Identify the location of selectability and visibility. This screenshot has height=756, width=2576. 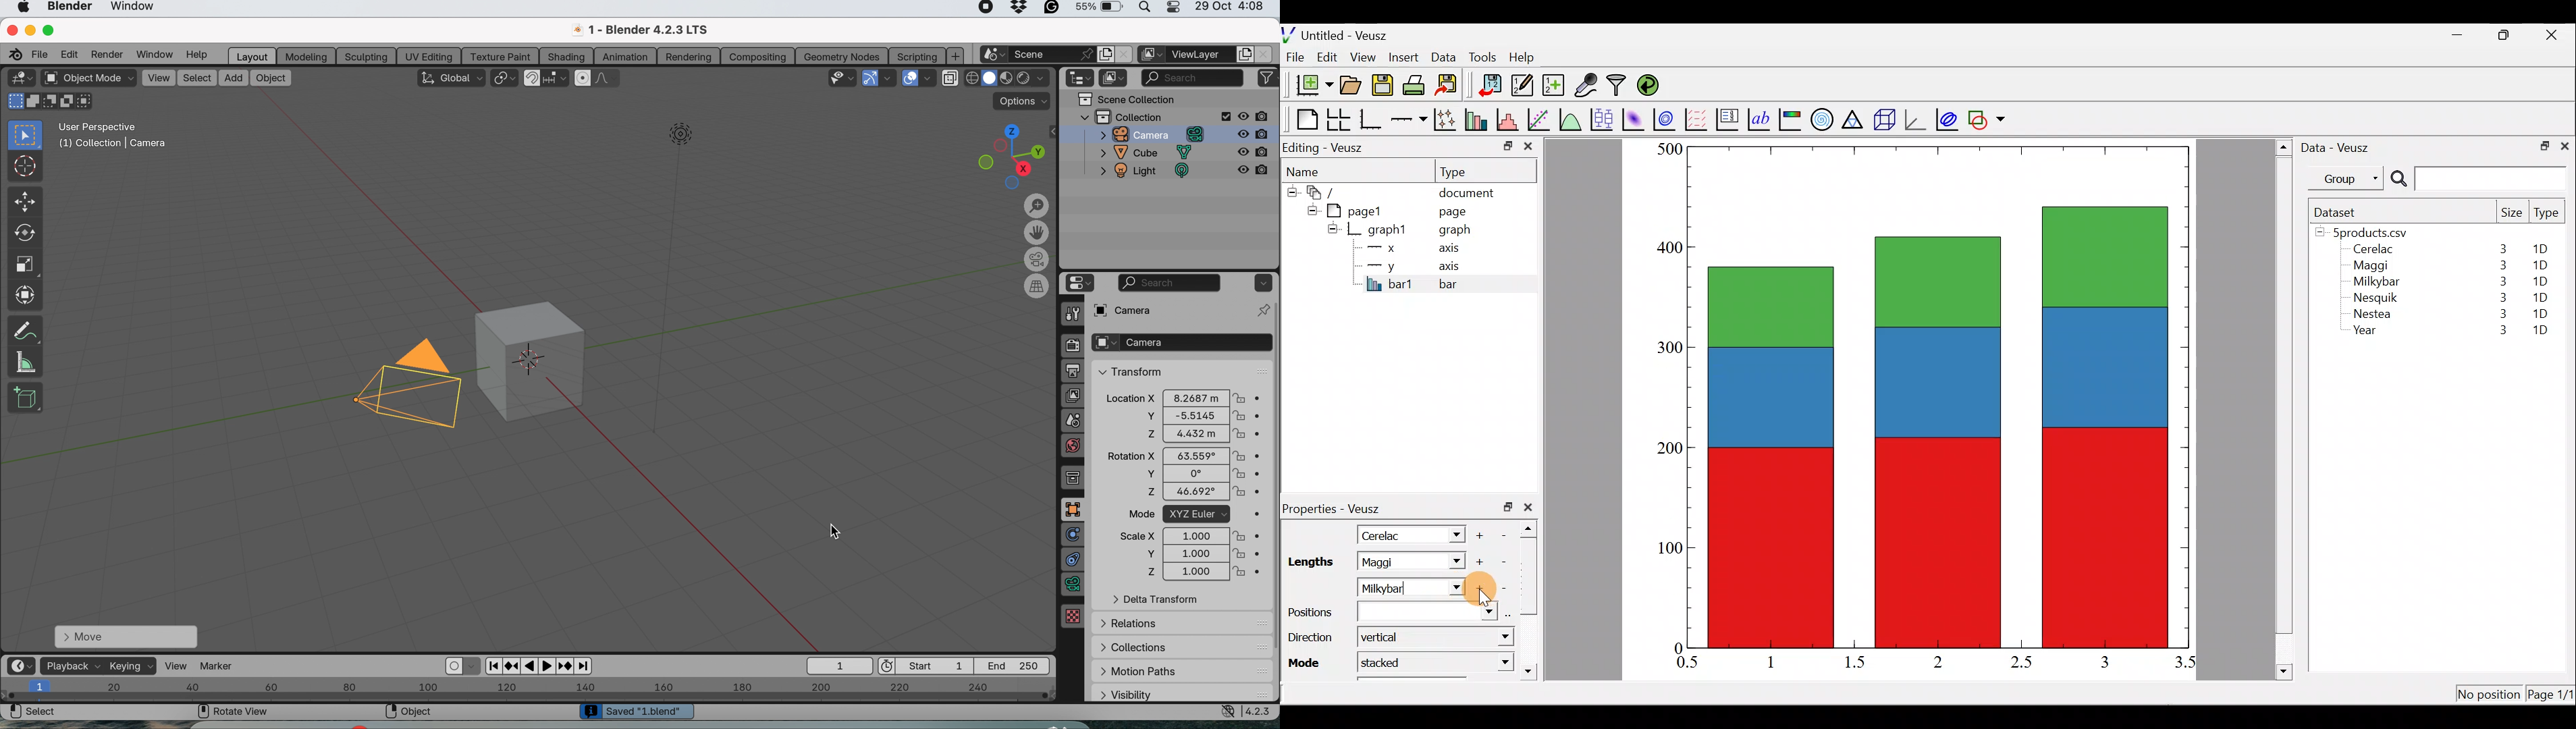
(843, 76).